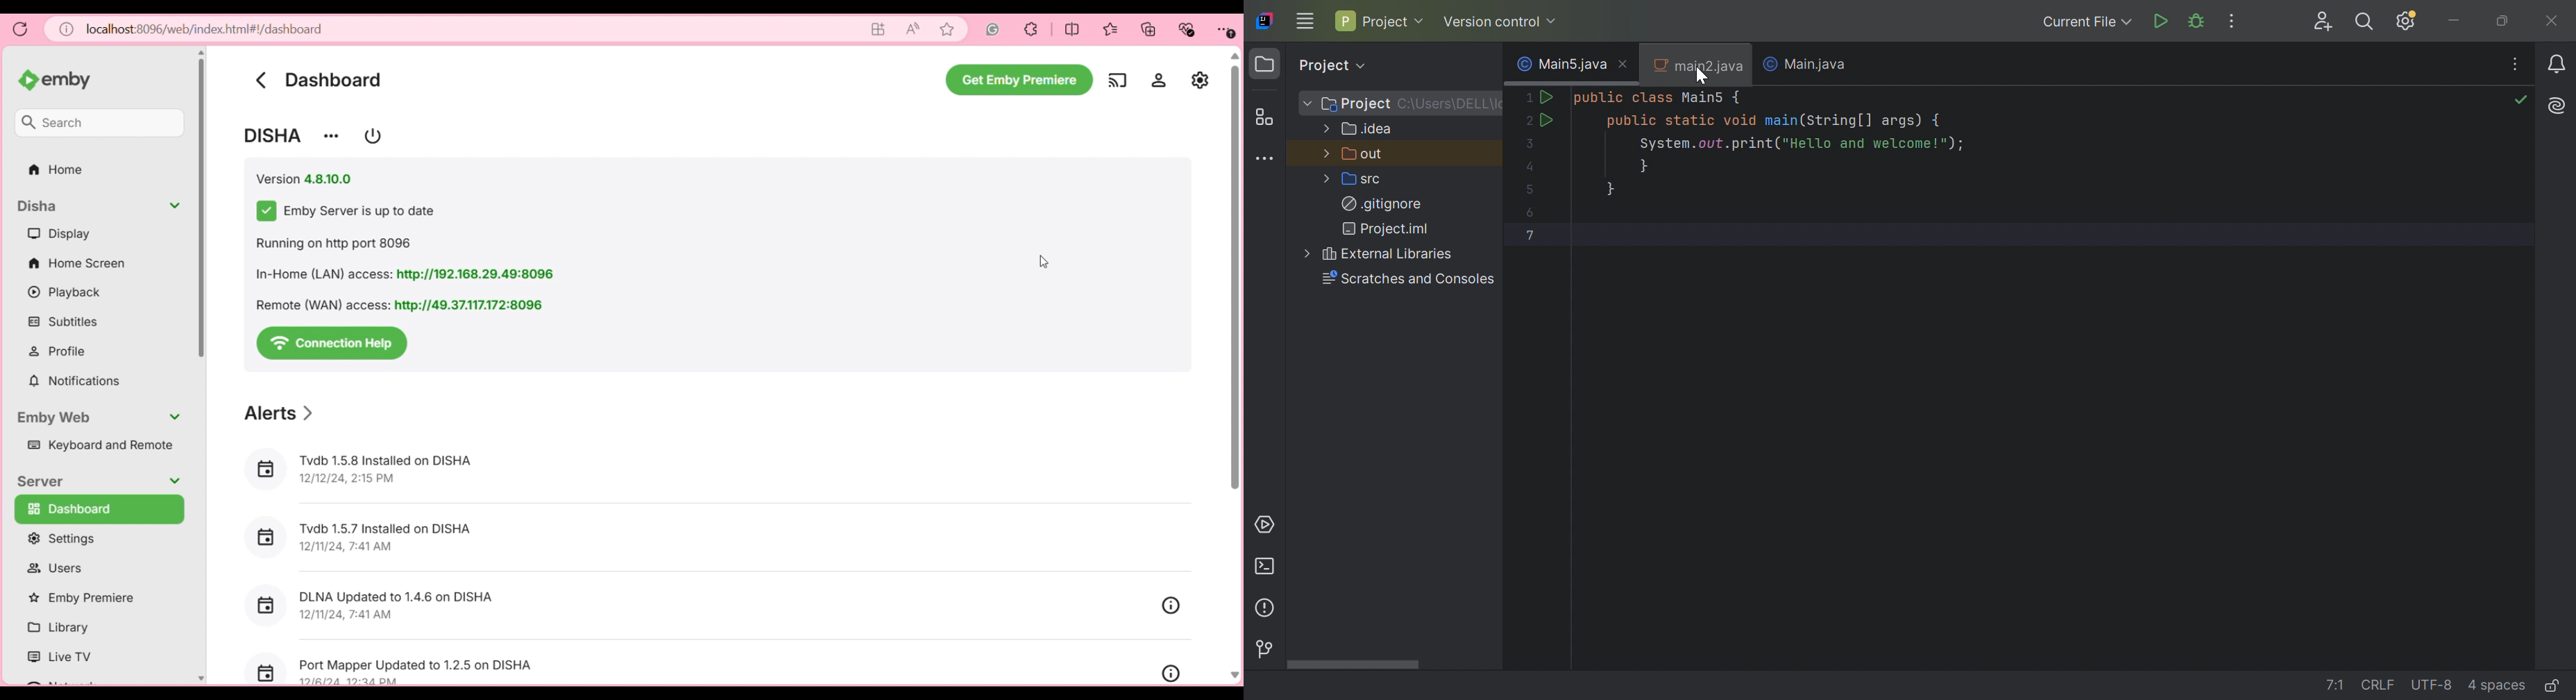  What do you see at coordinates (260, 80) in the screenshot?
I see `Go back` at bounding box center [260, 80].